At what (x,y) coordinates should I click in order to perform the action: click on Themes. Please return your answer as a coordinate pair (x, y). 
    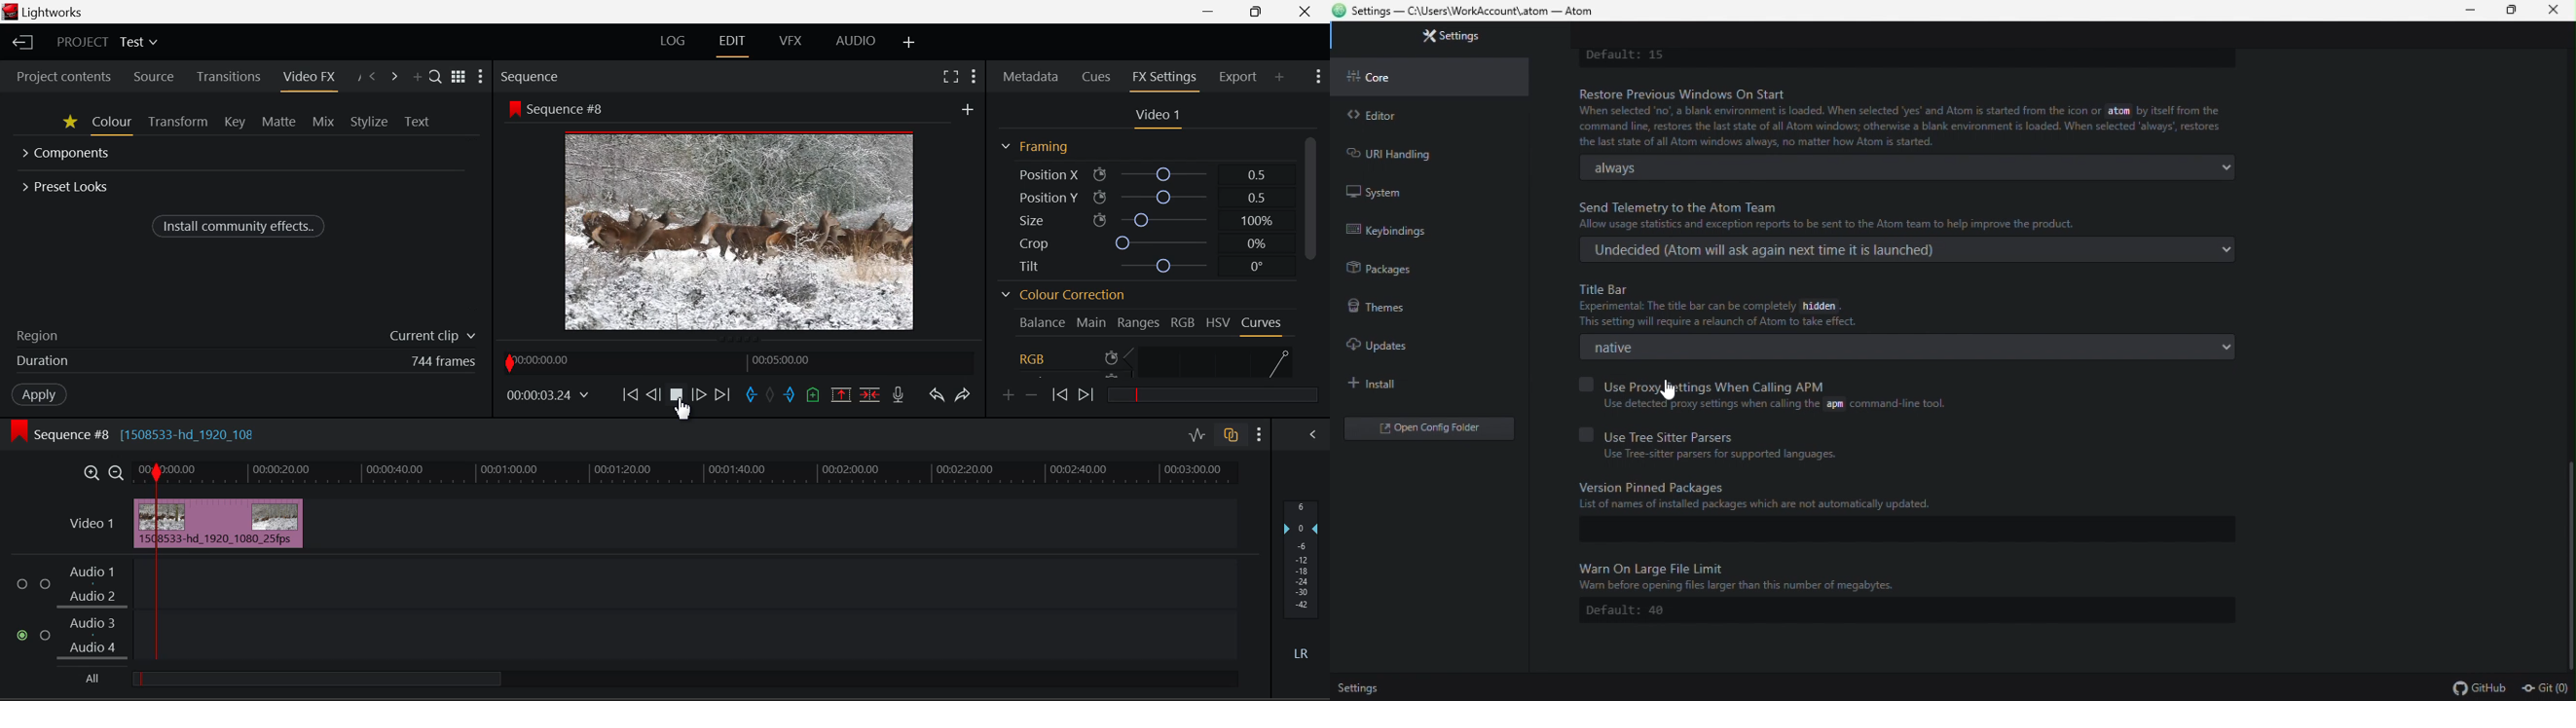
    Looking at the image, I should click on (1423, 305).